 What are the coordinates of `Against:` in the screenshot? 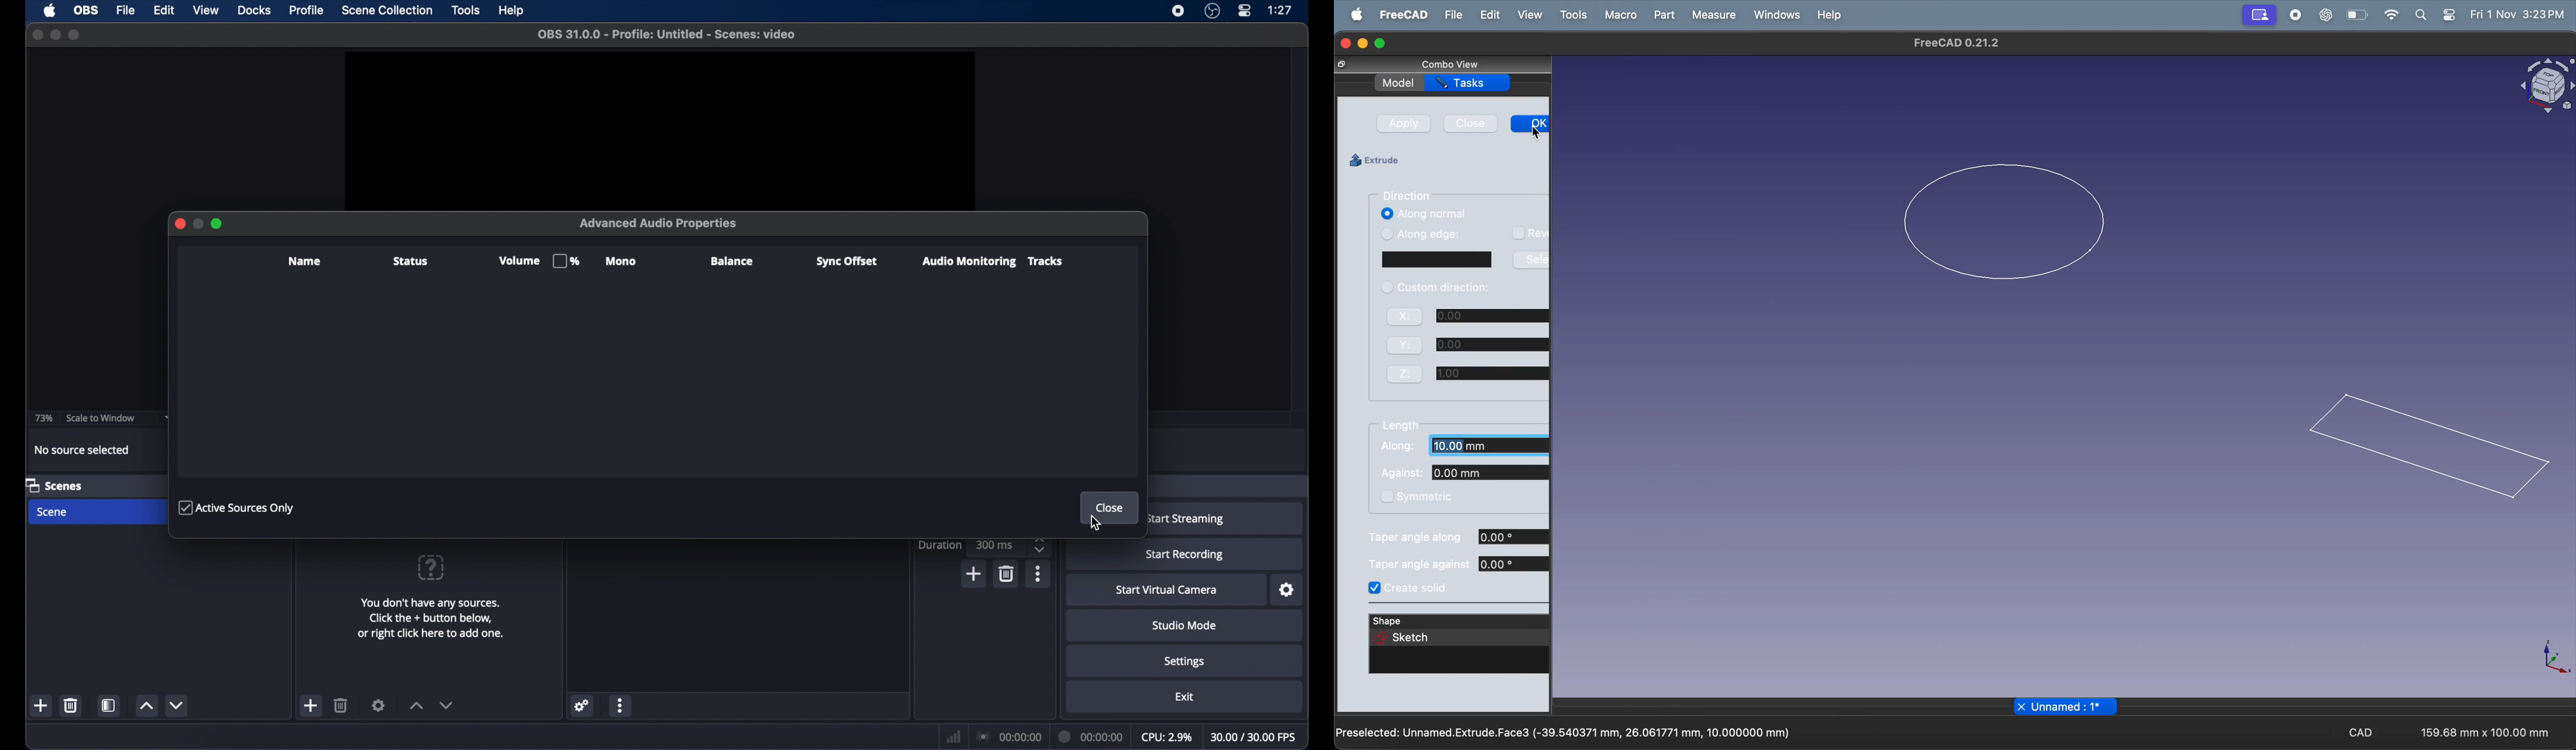 It's located at (1399, 474).